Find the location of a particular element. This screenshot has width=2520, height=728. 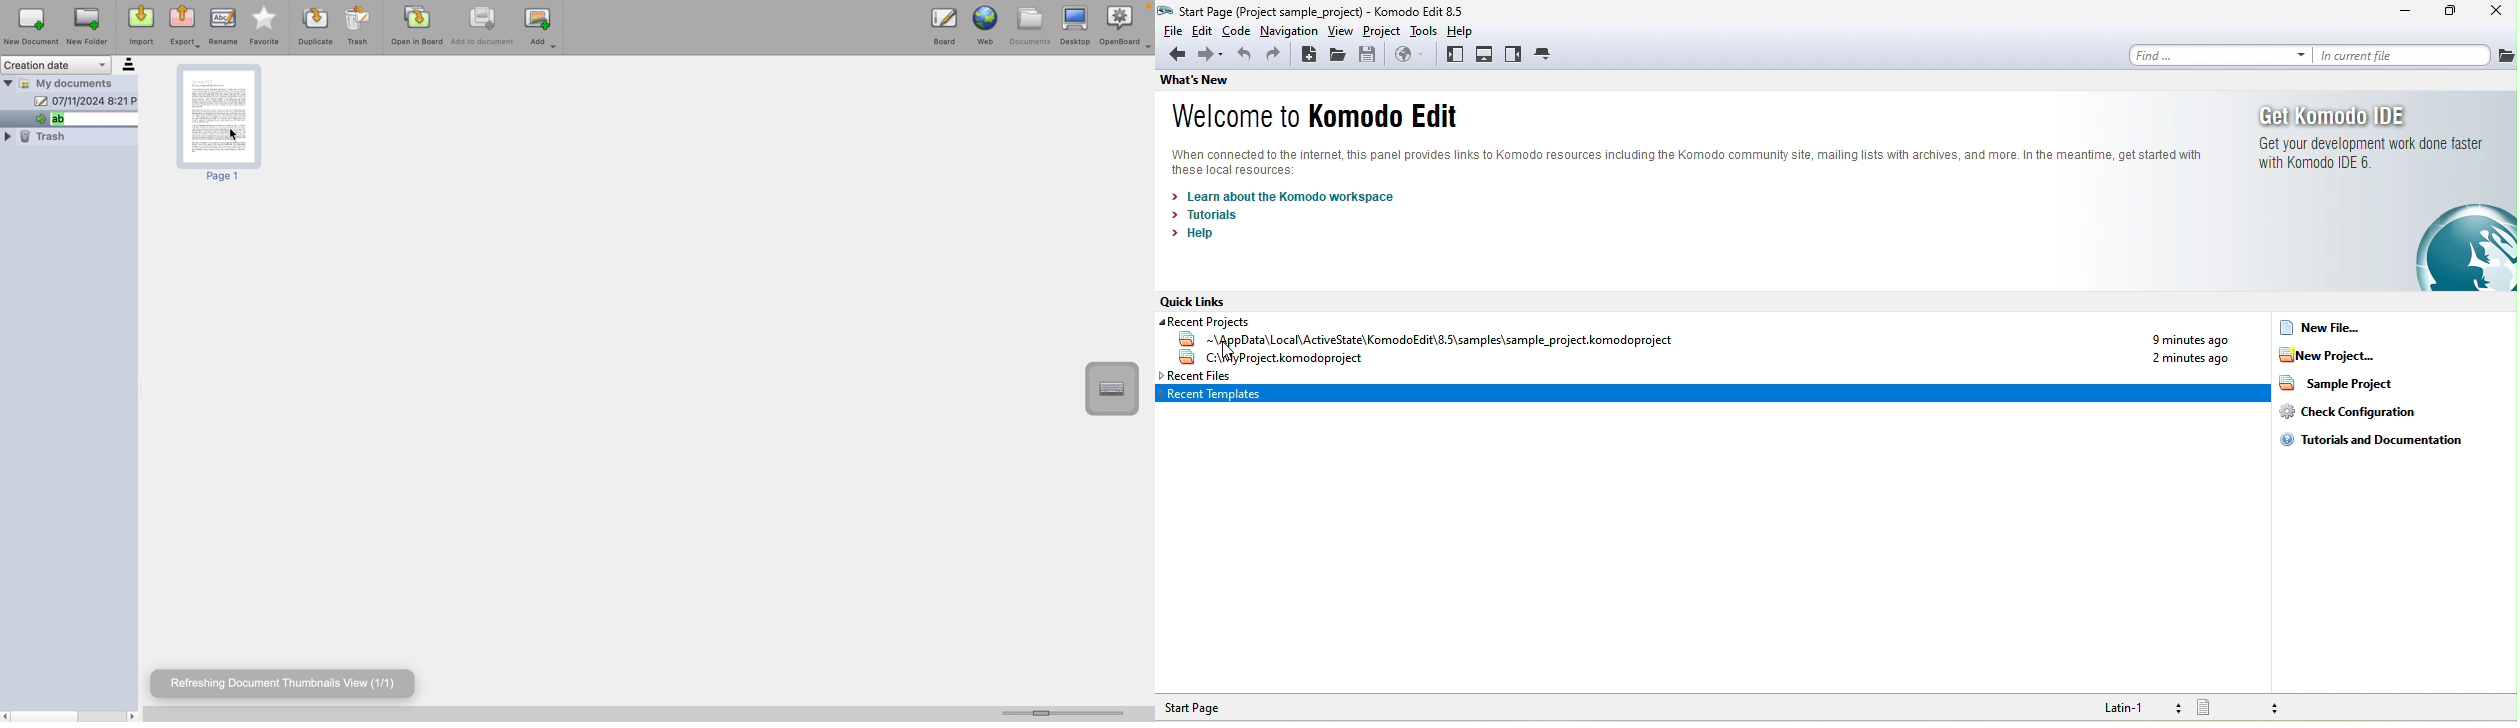

export is located at coordinates (187, 27).